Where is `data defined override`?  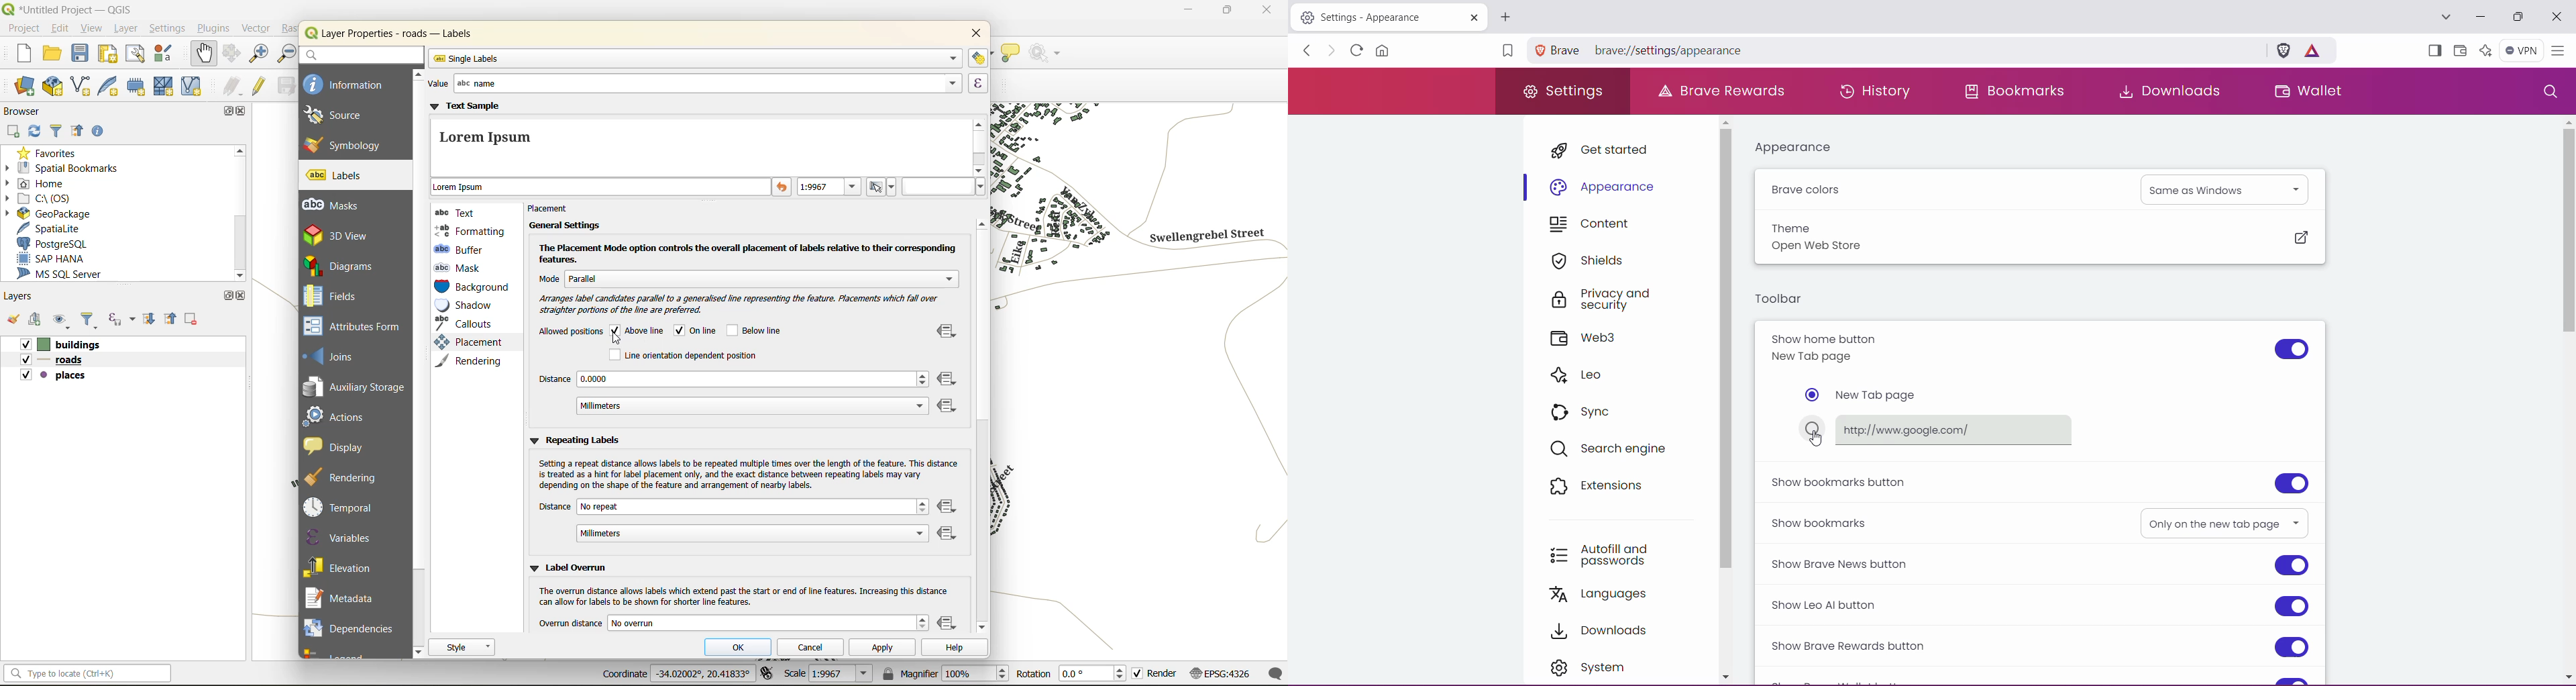
data defined override is located at coordinates (949, 370).